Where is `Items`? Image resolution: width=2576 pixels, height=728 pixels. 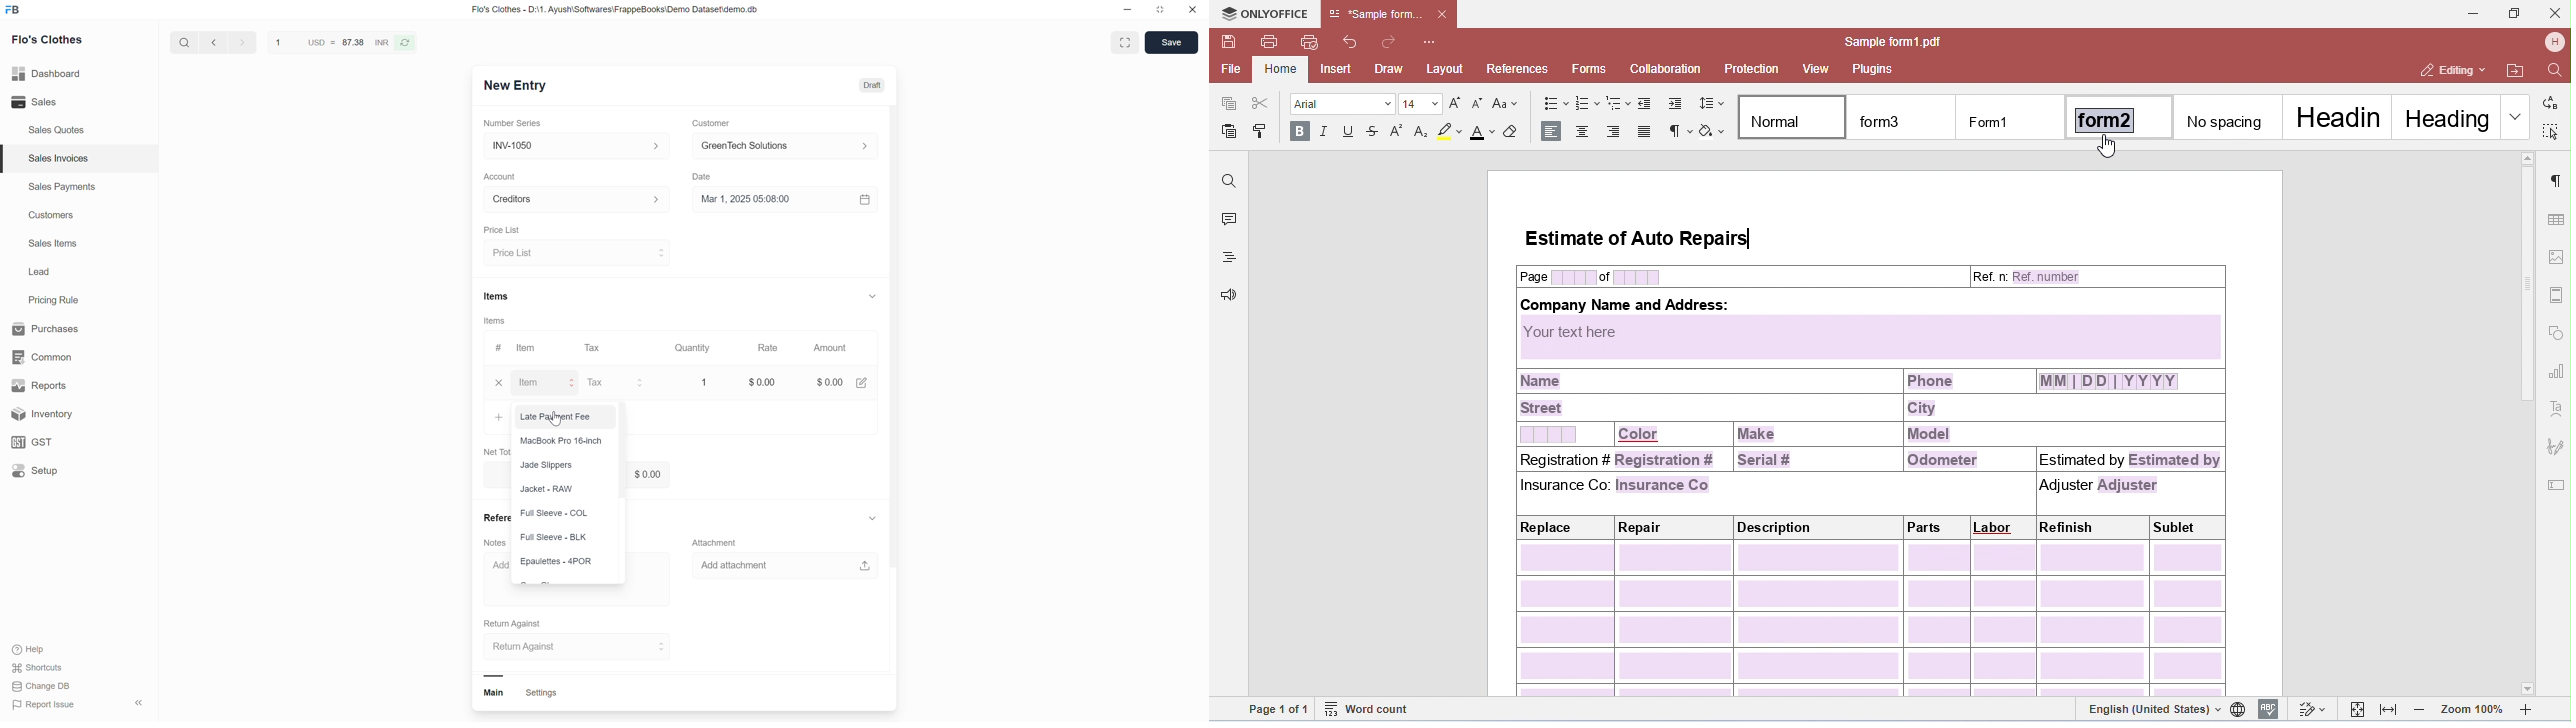
Items is located at coordinates (496, 296).